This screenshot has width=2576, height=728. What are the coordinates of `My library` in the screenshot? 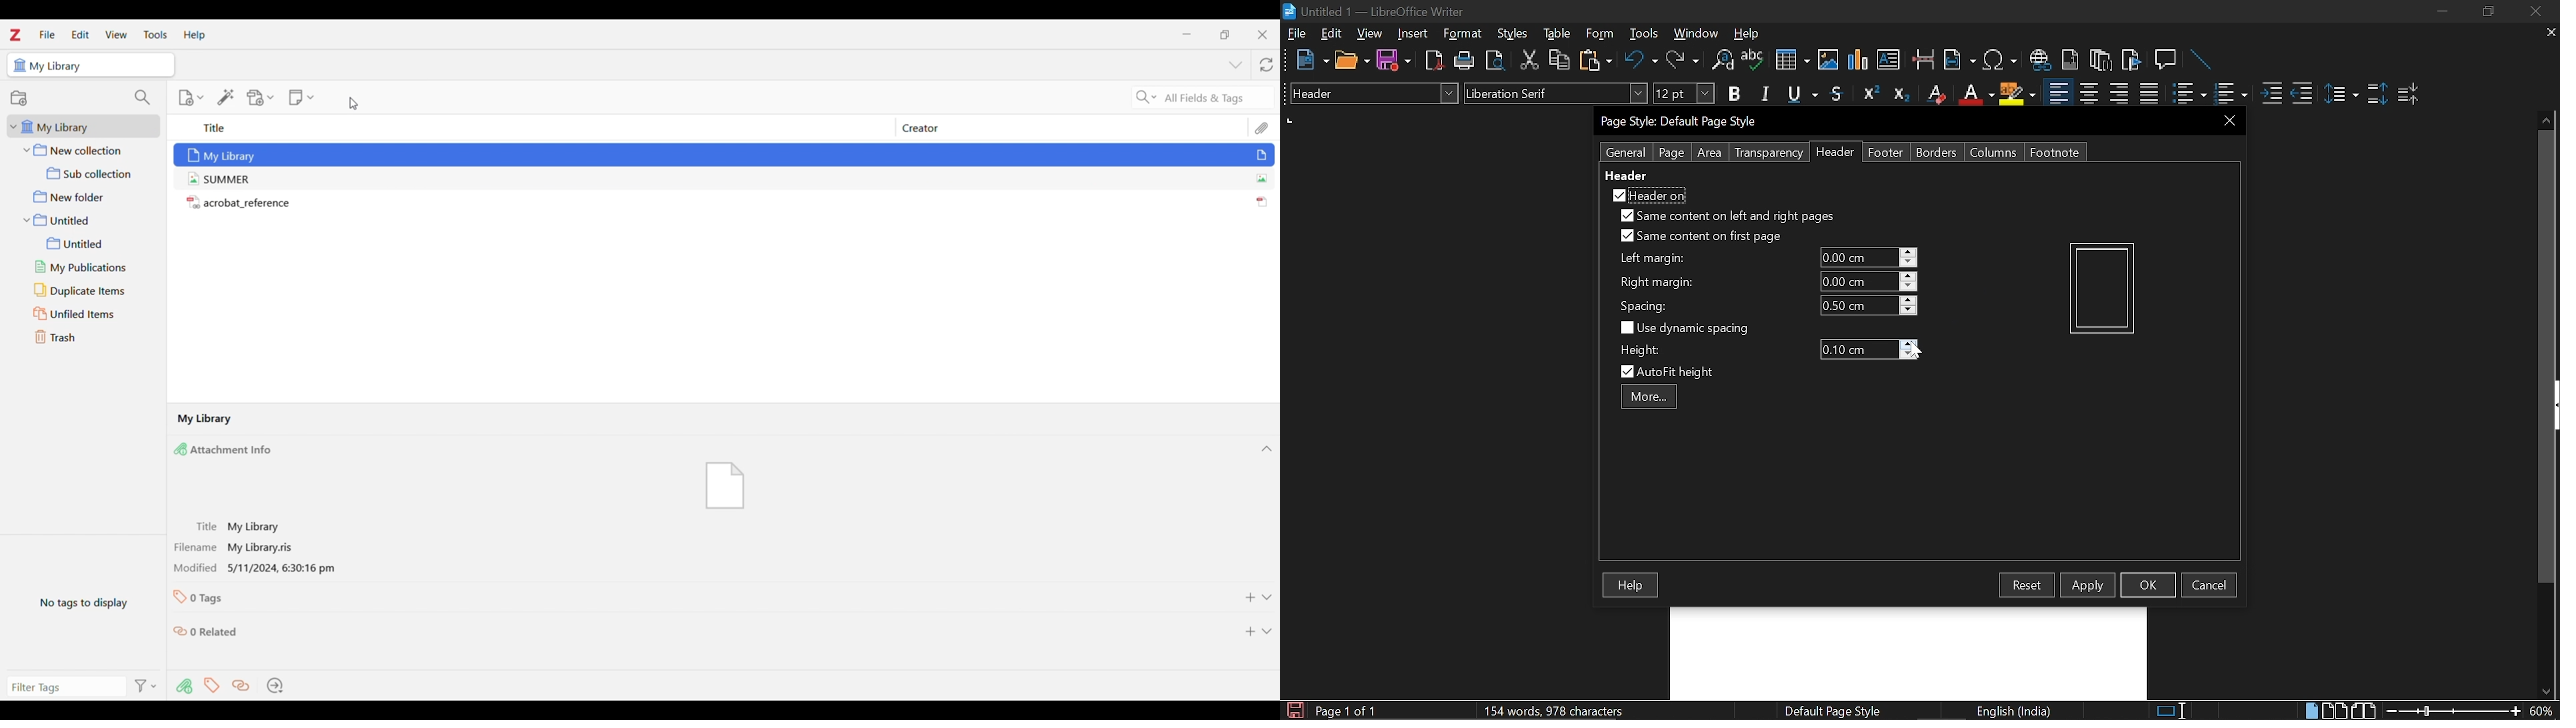 It's located at (223, 152).